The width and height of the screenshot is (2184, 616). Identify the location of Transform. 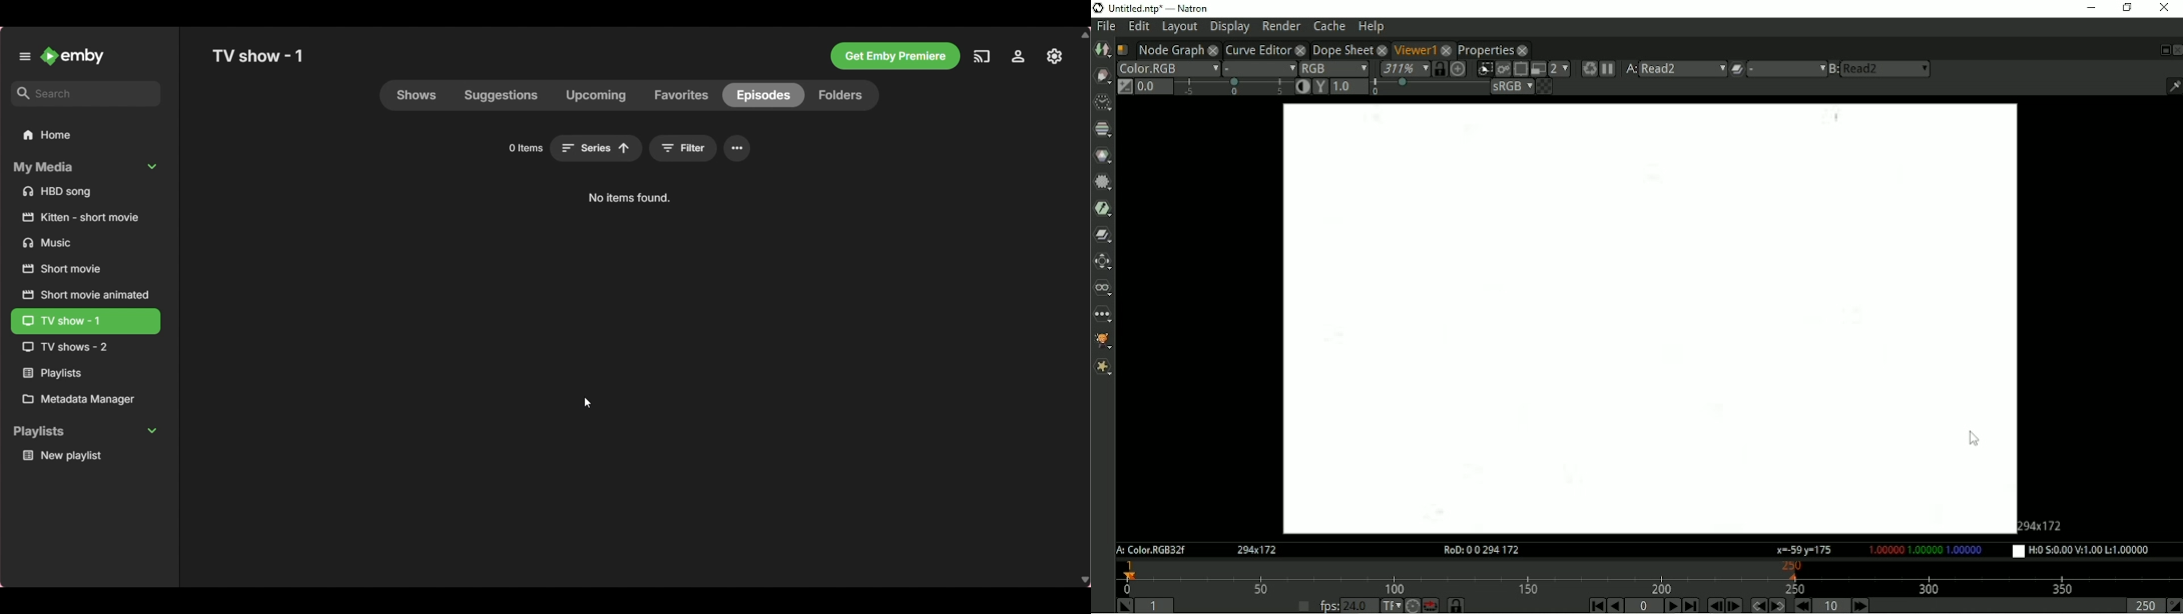
(1103, 260).